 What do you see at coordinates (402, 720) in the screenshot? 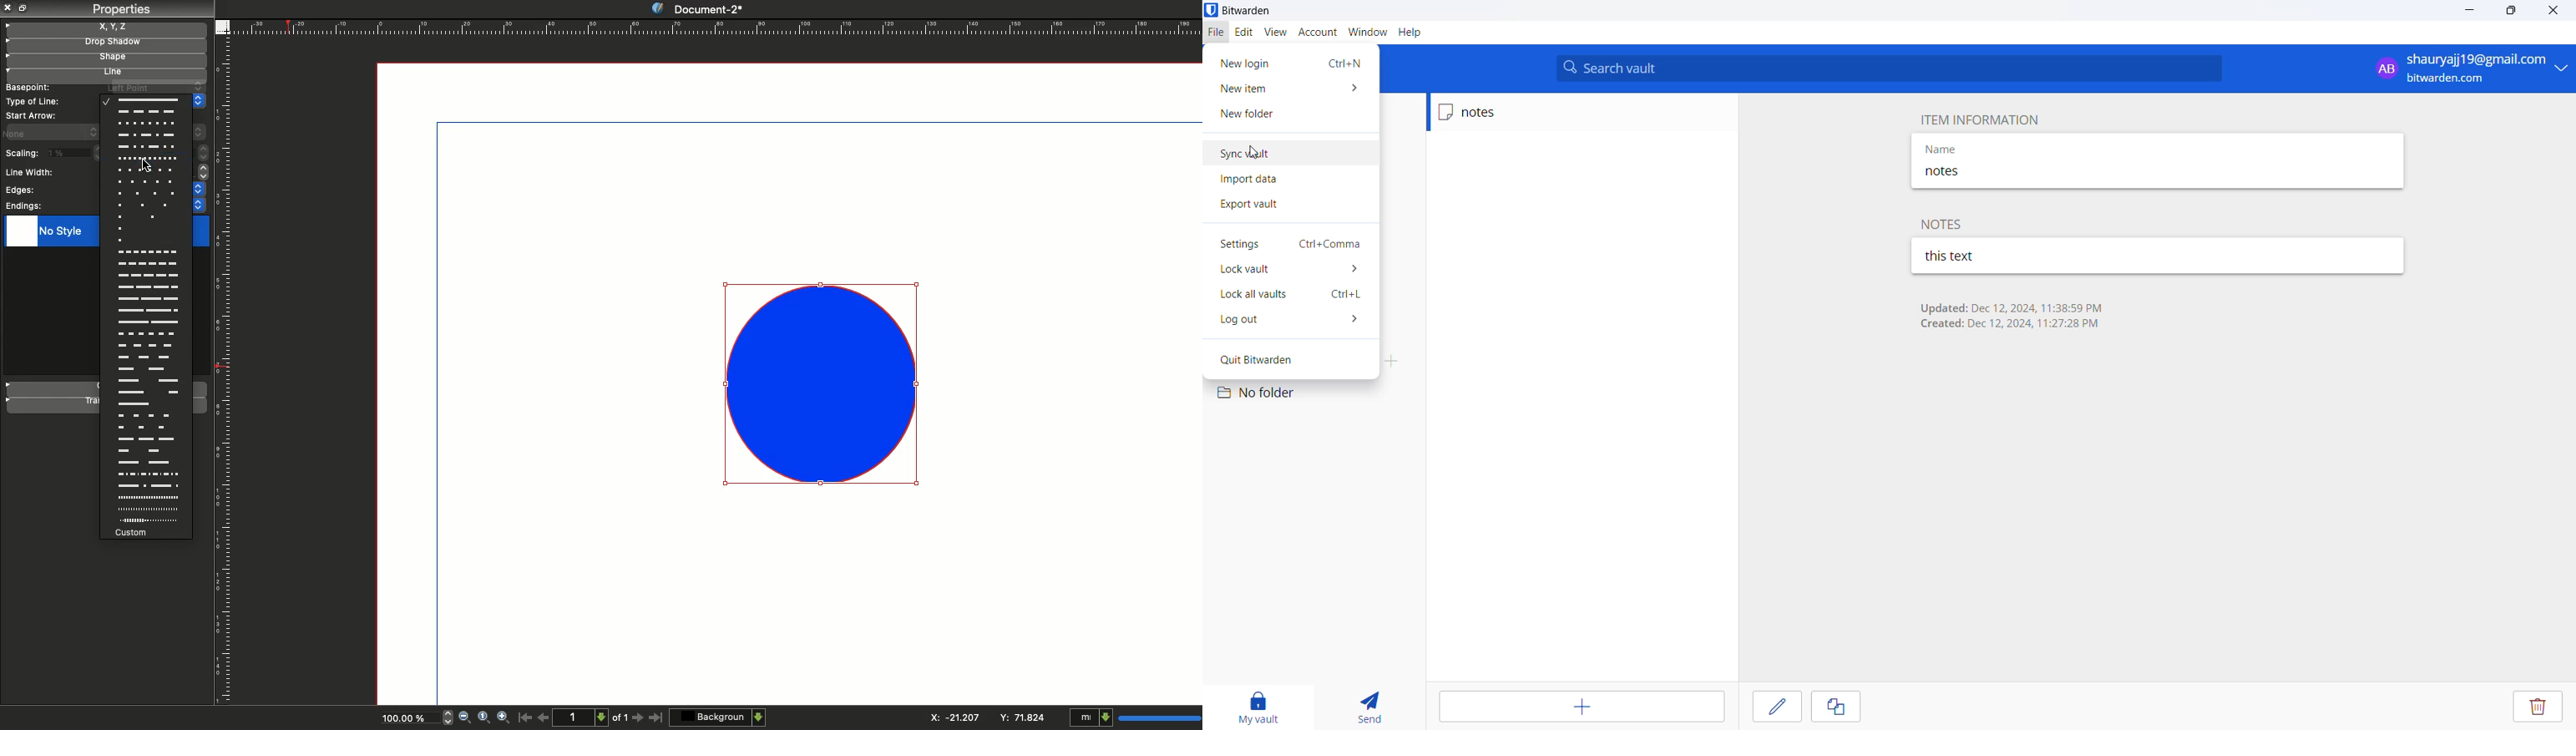
I see `100.00%` at bounding box center [402, 720].